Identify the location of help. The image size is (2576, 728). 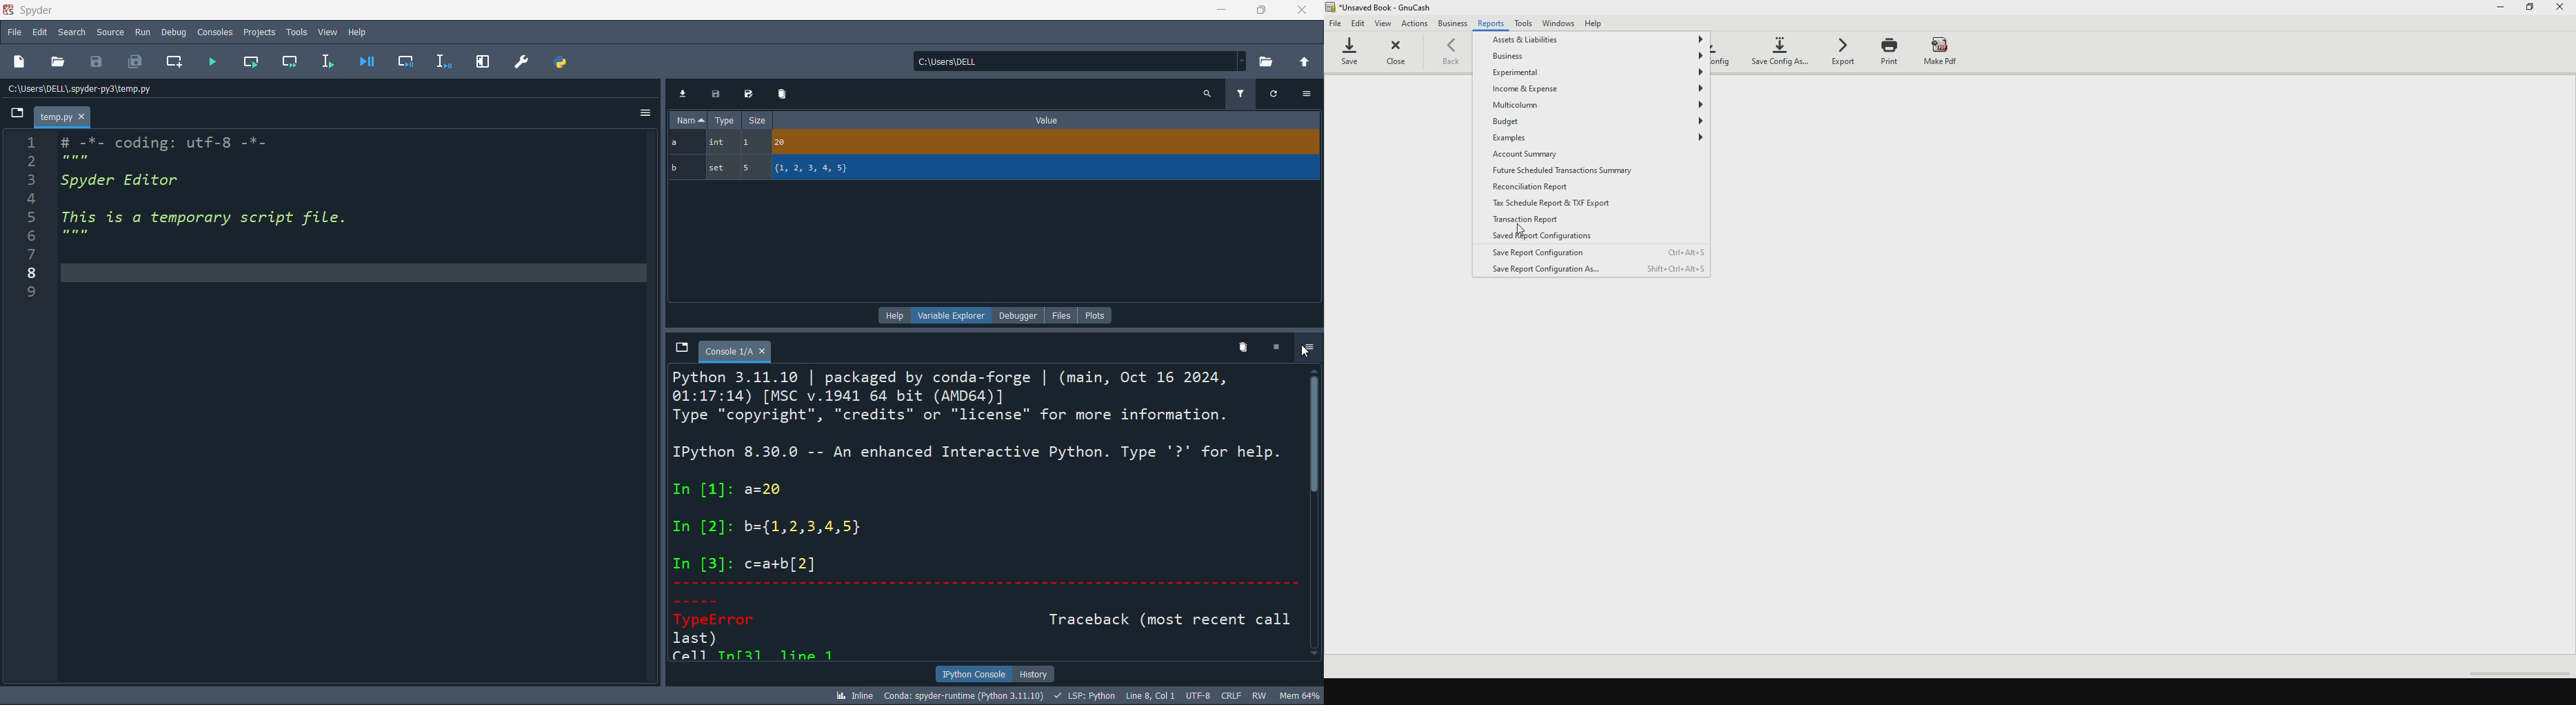
(892, 315).